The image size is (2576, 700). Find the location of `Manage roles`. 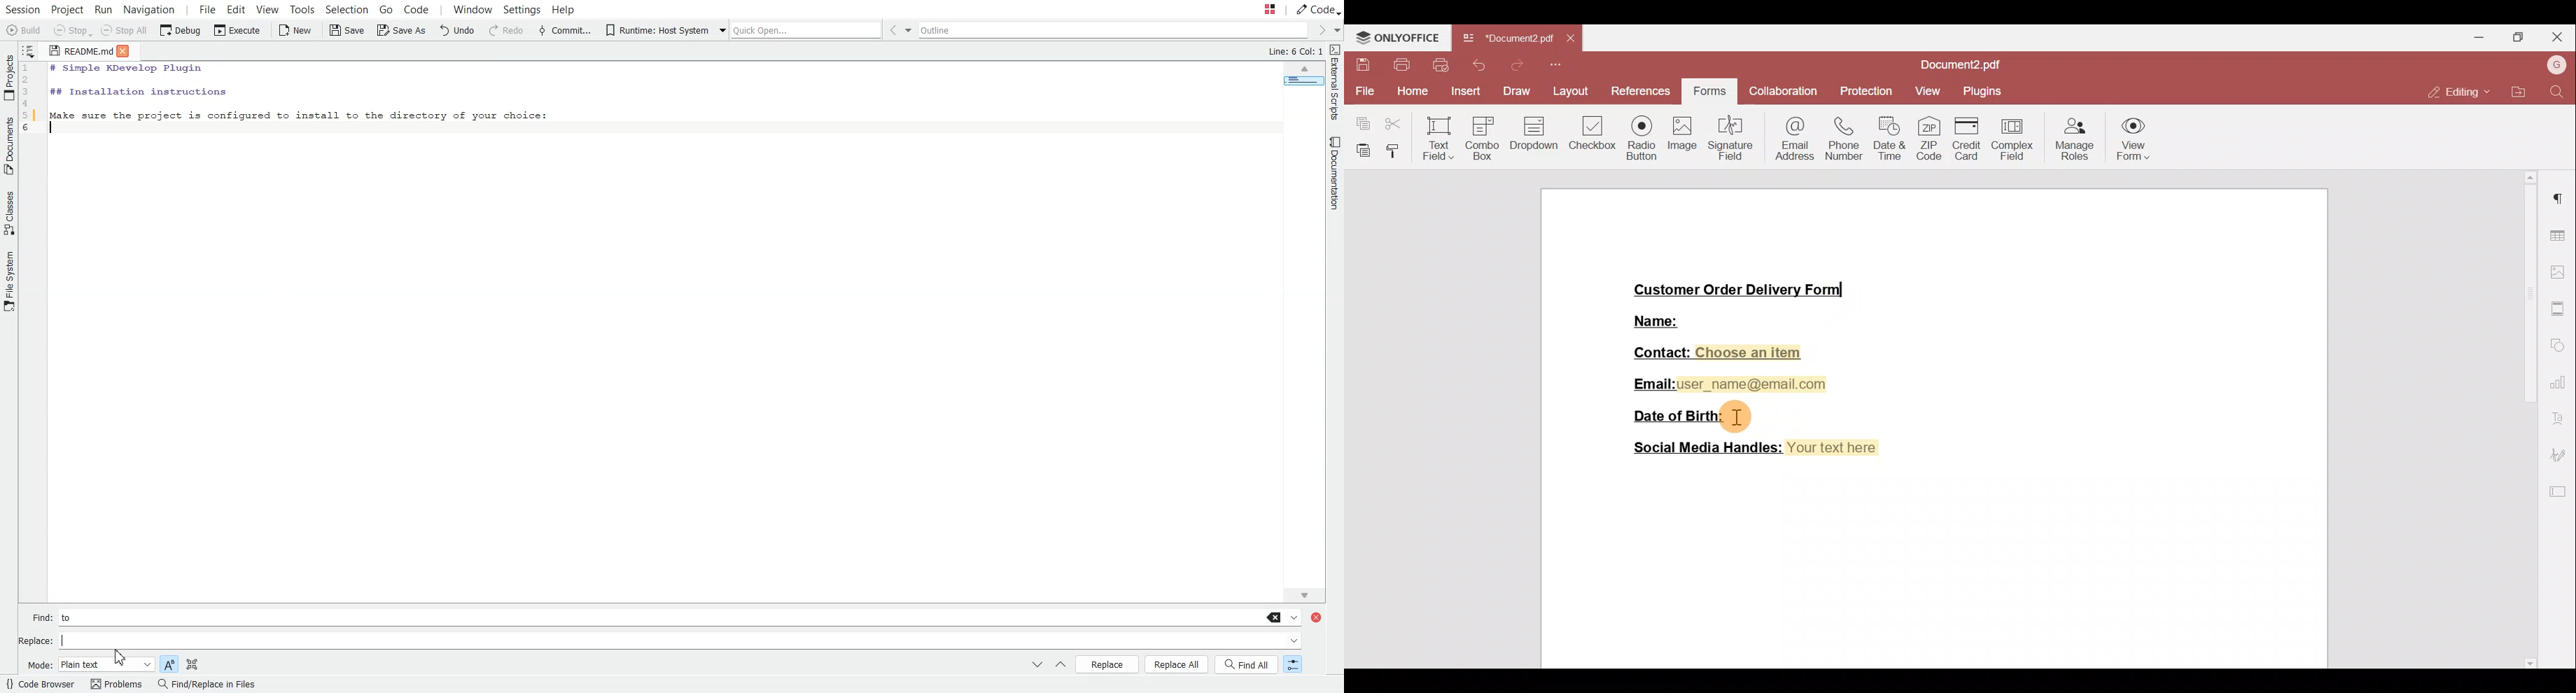

Manage roles is located at coordinates (2075, 141).